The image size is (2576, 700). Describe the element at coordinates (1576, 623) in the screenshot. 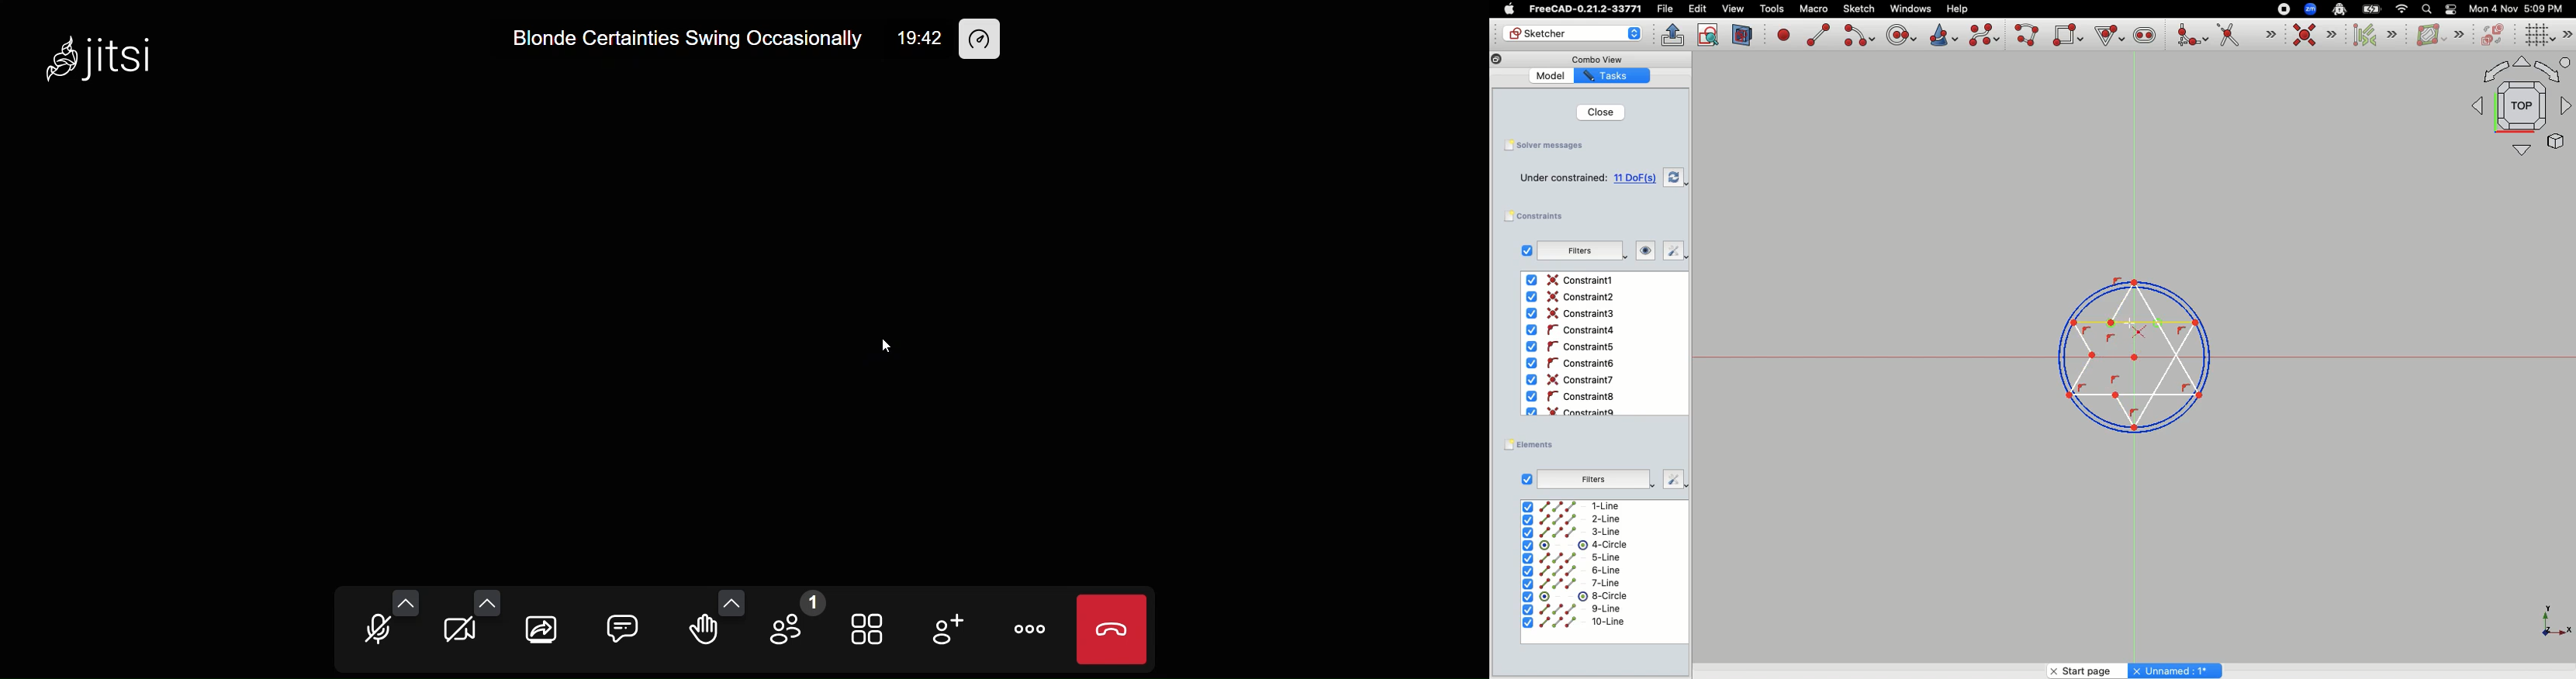

I see `10-line` at that location.